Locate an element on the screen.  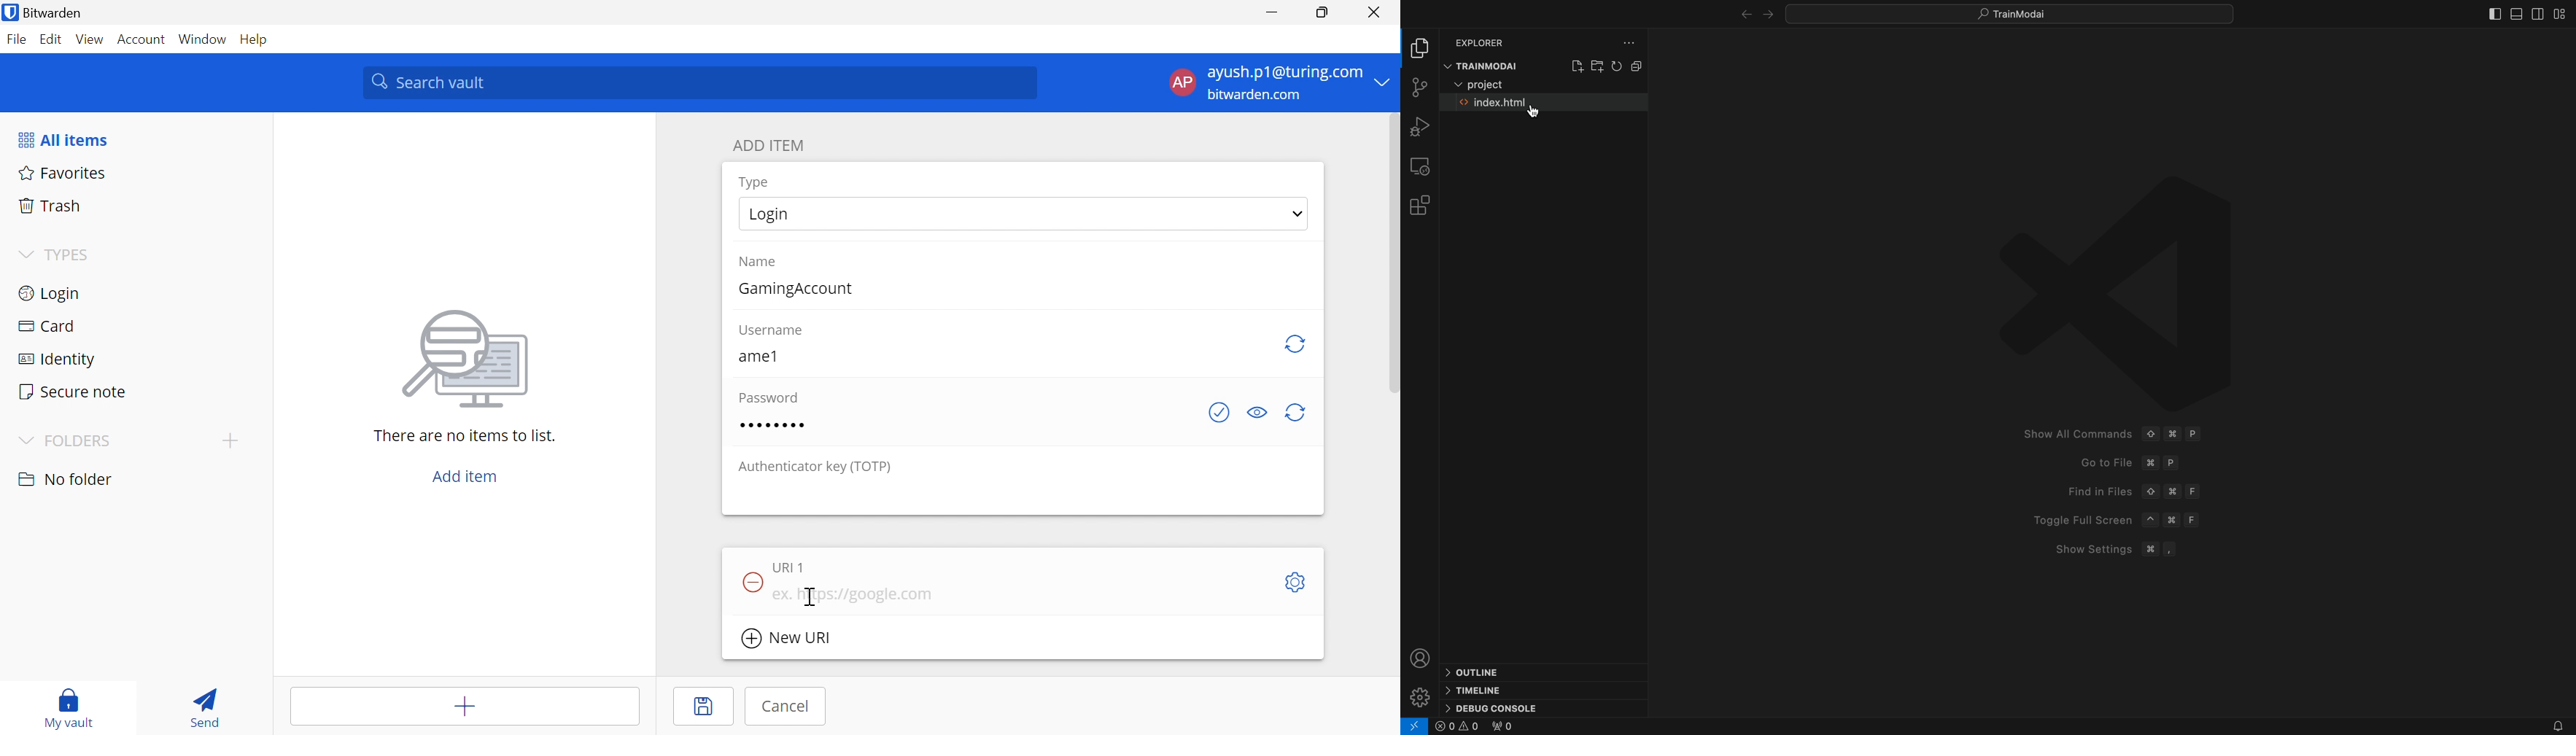
AP is located at coordinates (1183, 82).